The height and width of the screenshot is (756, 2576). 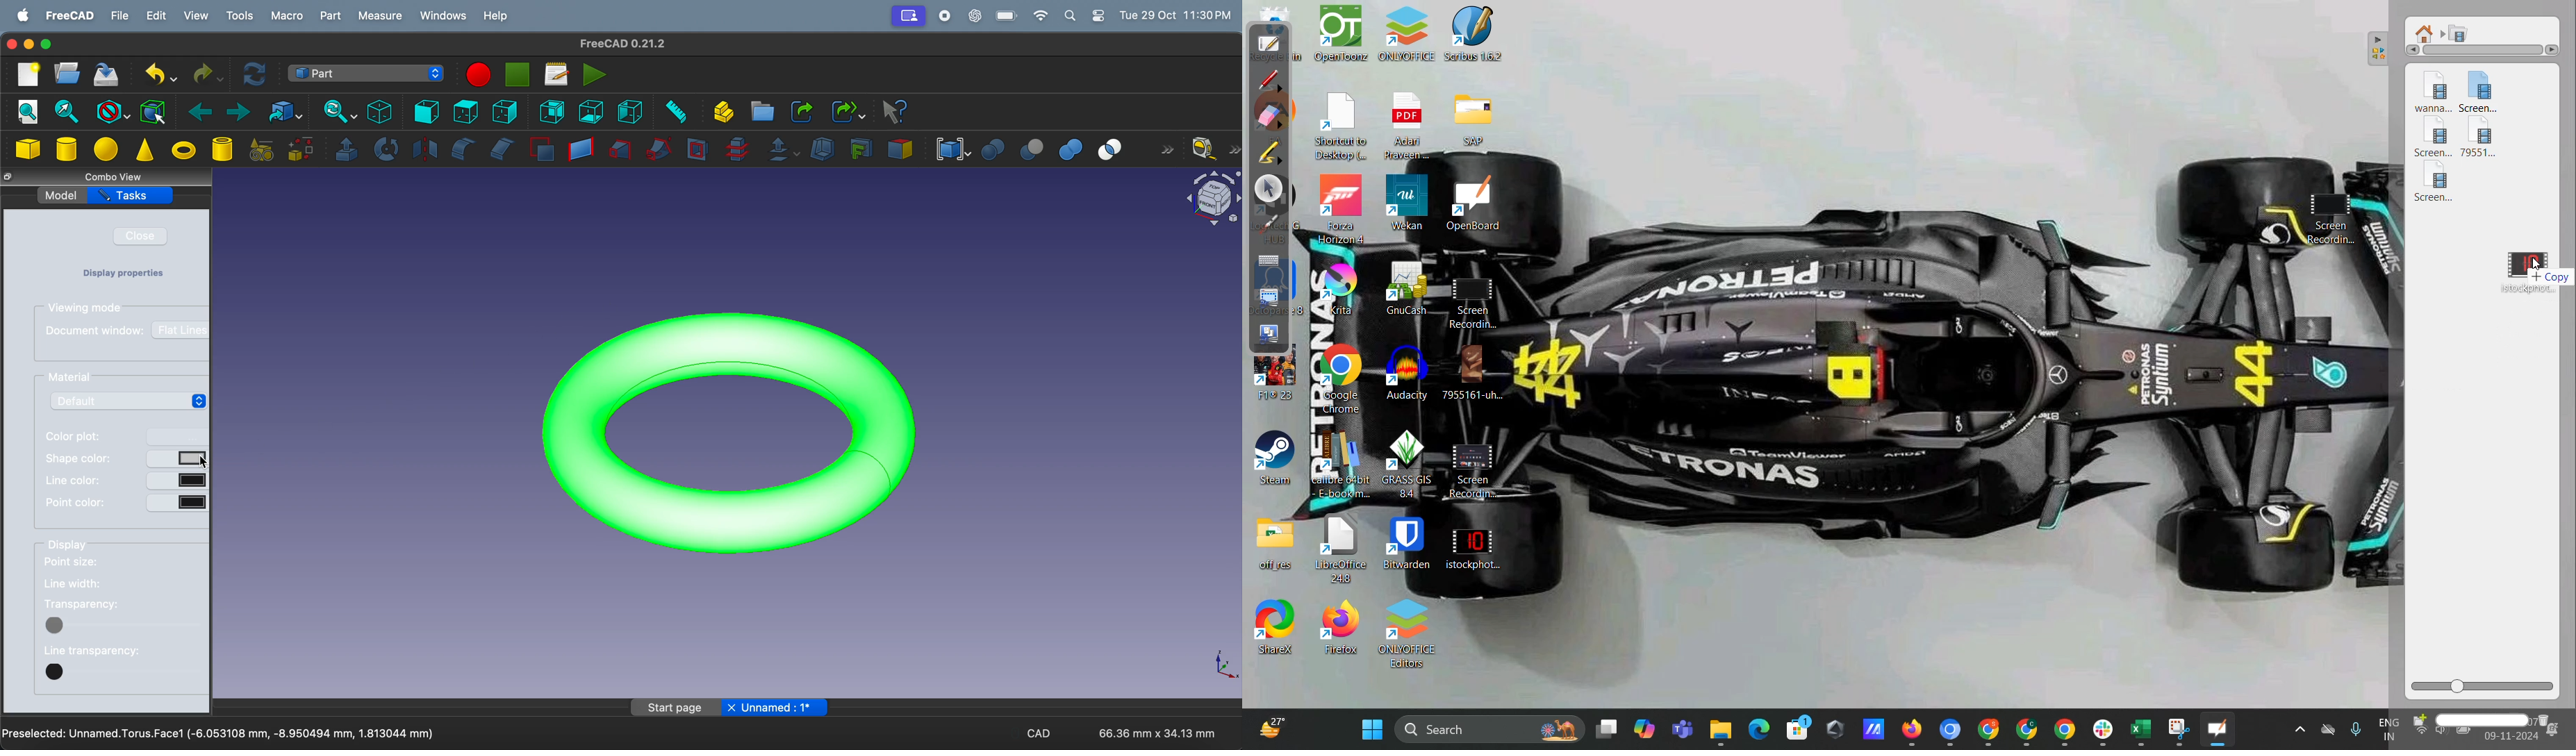 What do you see at coordinates (178, 504) in the screenshot?
I see `button` at bounding box center [178, 504].